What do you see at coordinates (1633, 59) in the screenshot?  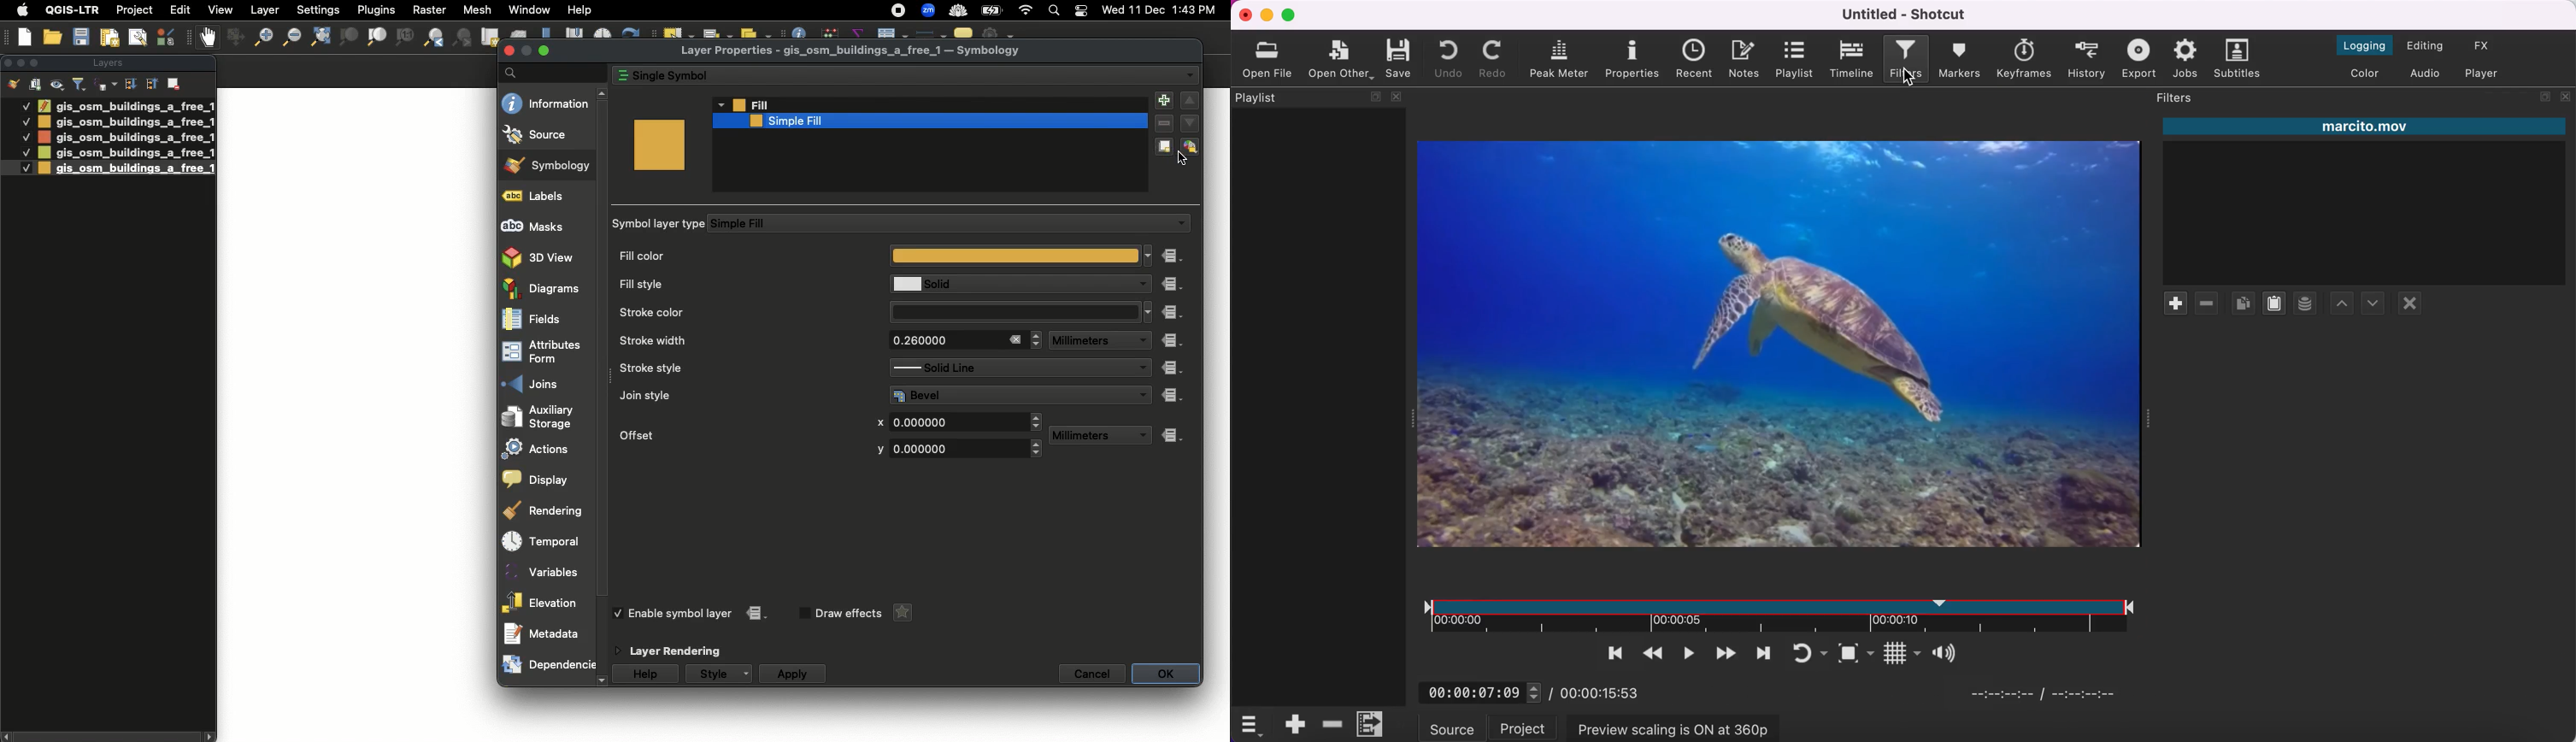 I see `properties` at bounding box center [1633, 59].